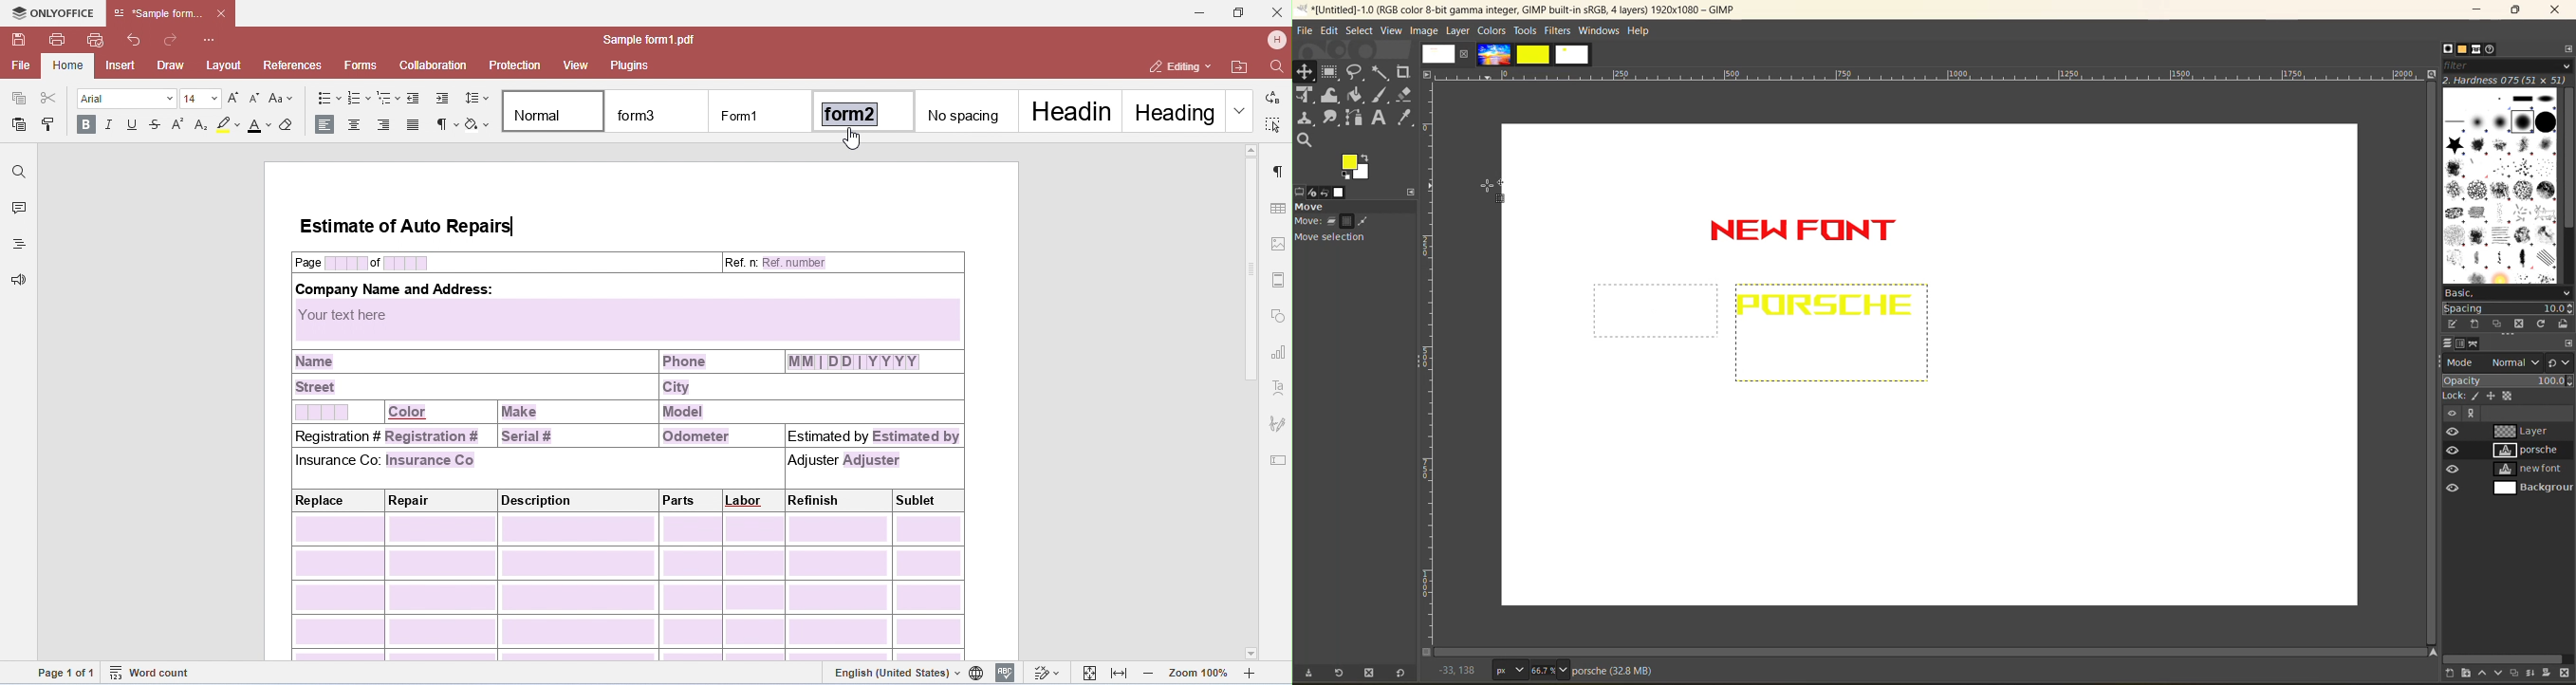 This screenshot has width=2576, height=700. I want to click on lower the layer, so click(2498, 672).